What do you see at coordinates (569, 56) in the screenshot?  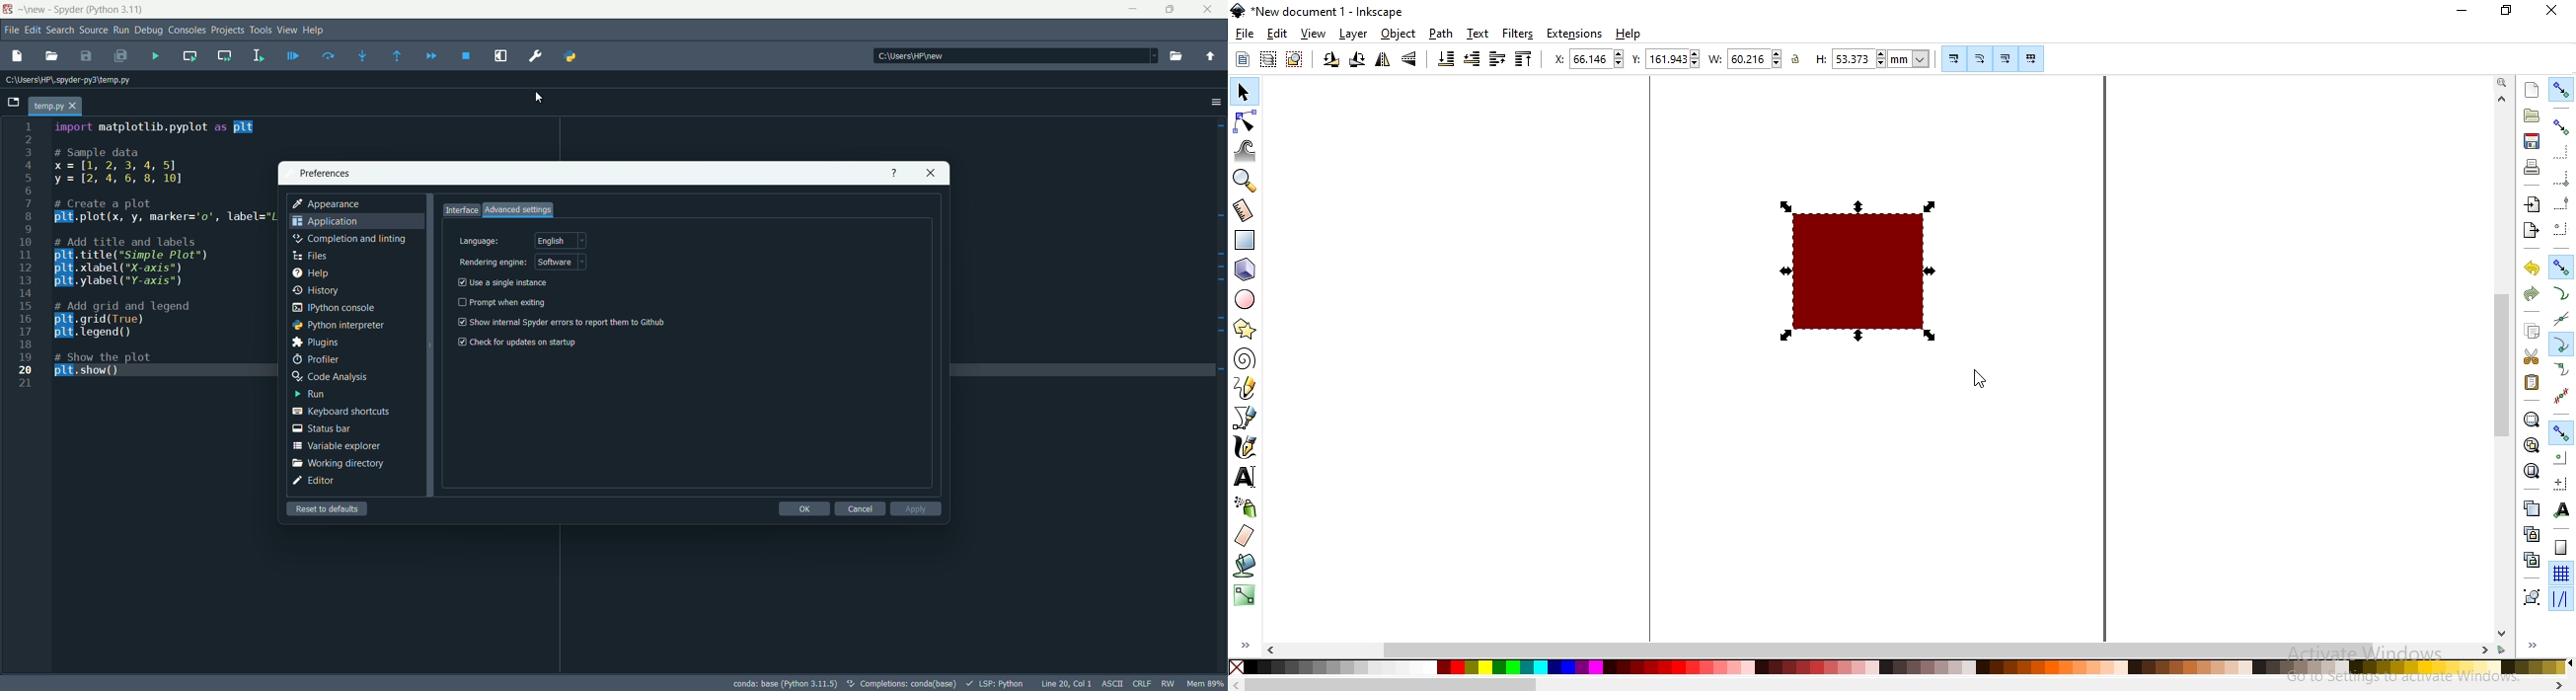 I see `python path manager` at bounding box center [569, 56].